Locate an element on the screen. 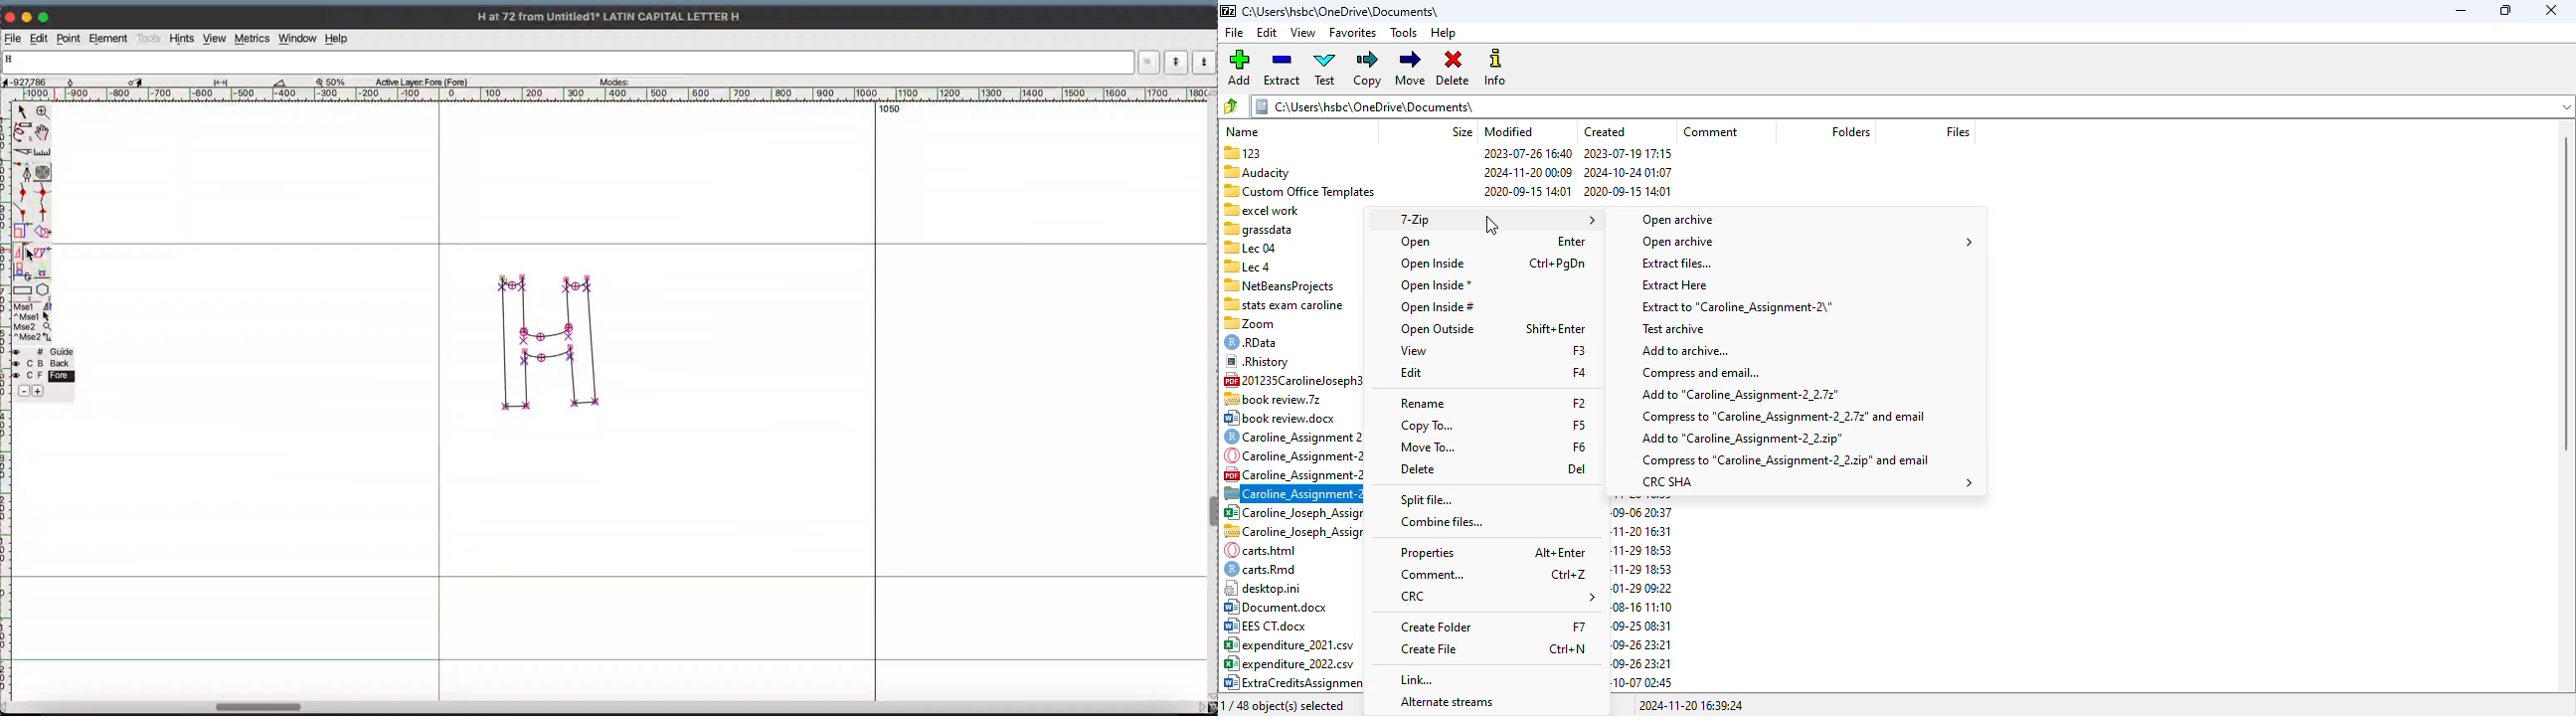  sharp curve is located at coordinates (42, 194).